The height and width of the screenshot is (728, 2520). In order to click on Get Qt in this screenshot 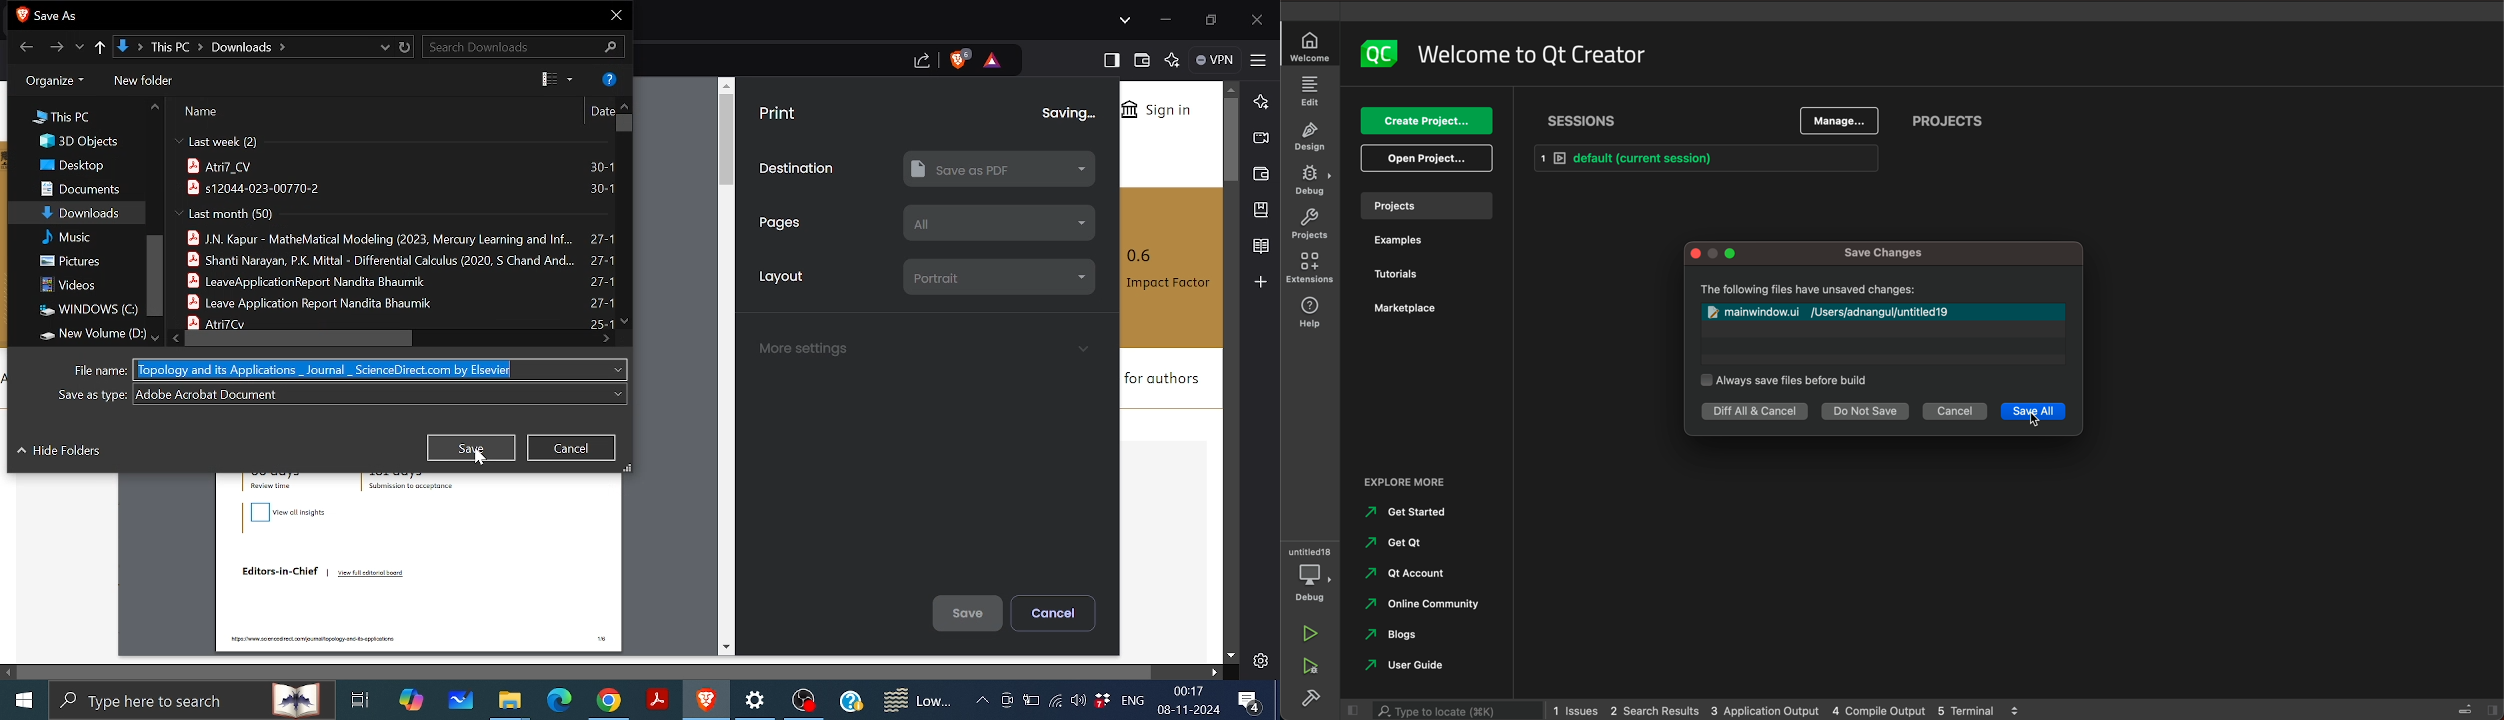, I will do `click(1397, 545)`.